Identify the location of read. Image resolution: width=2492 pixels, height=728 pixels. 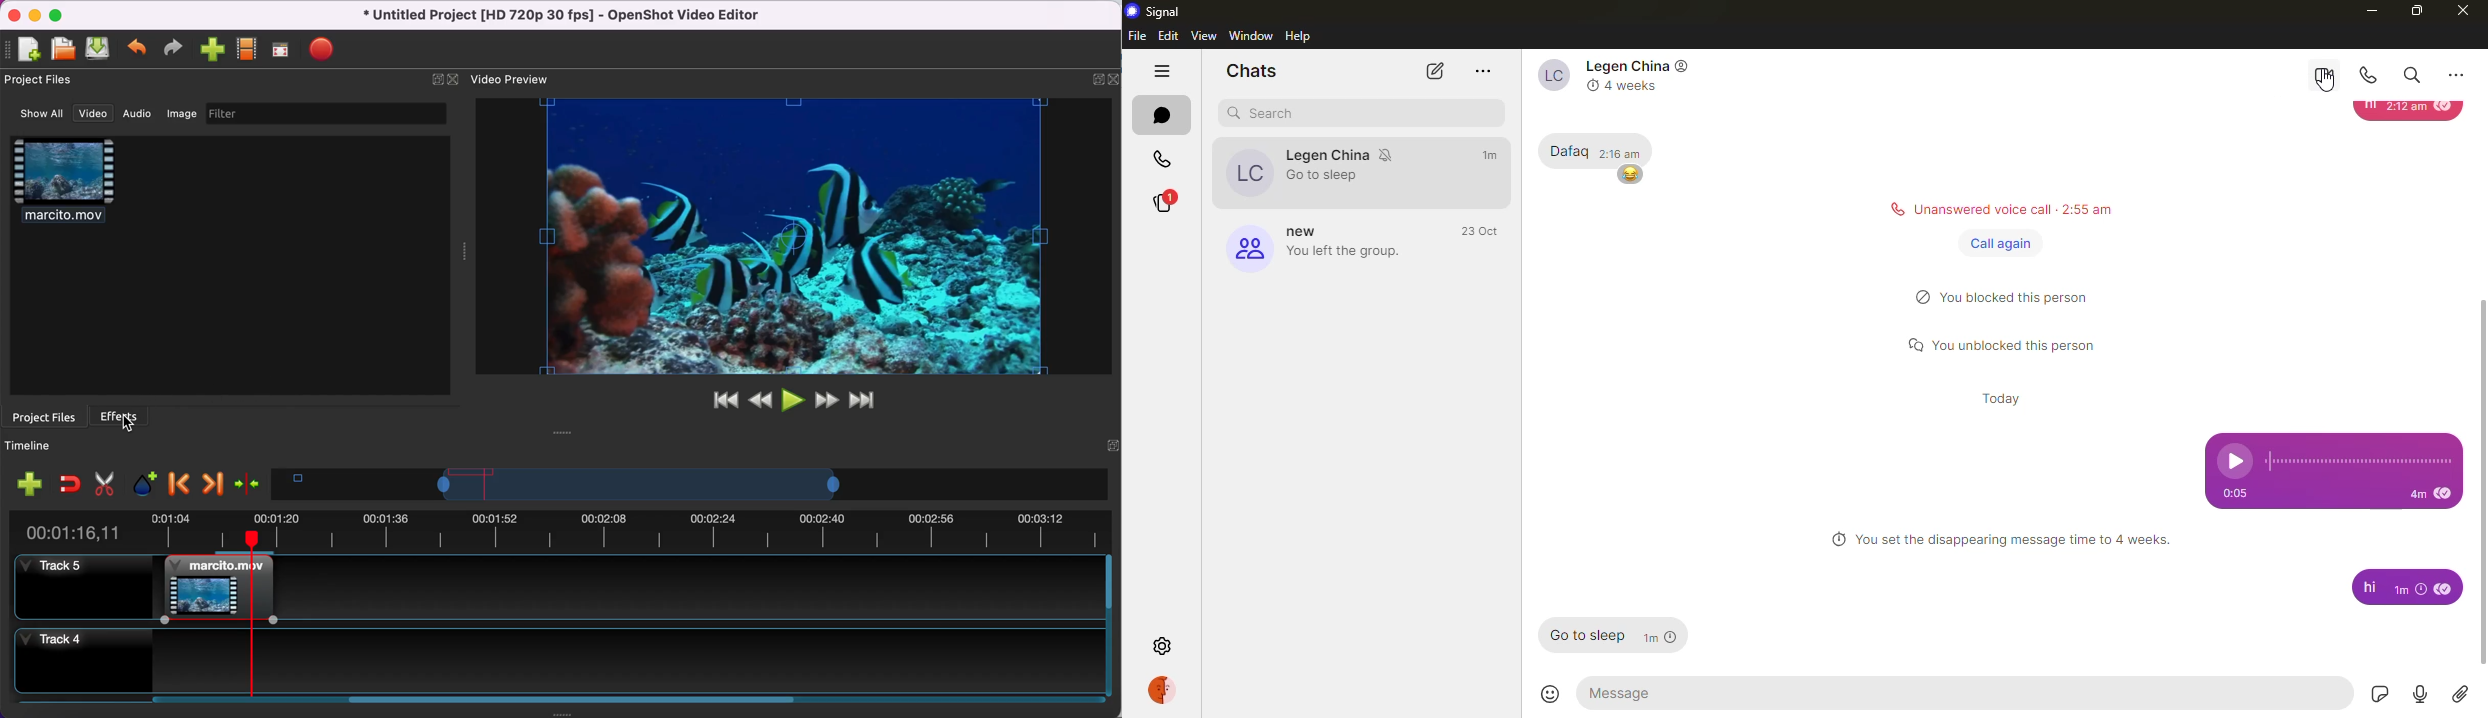
(2447, 495).